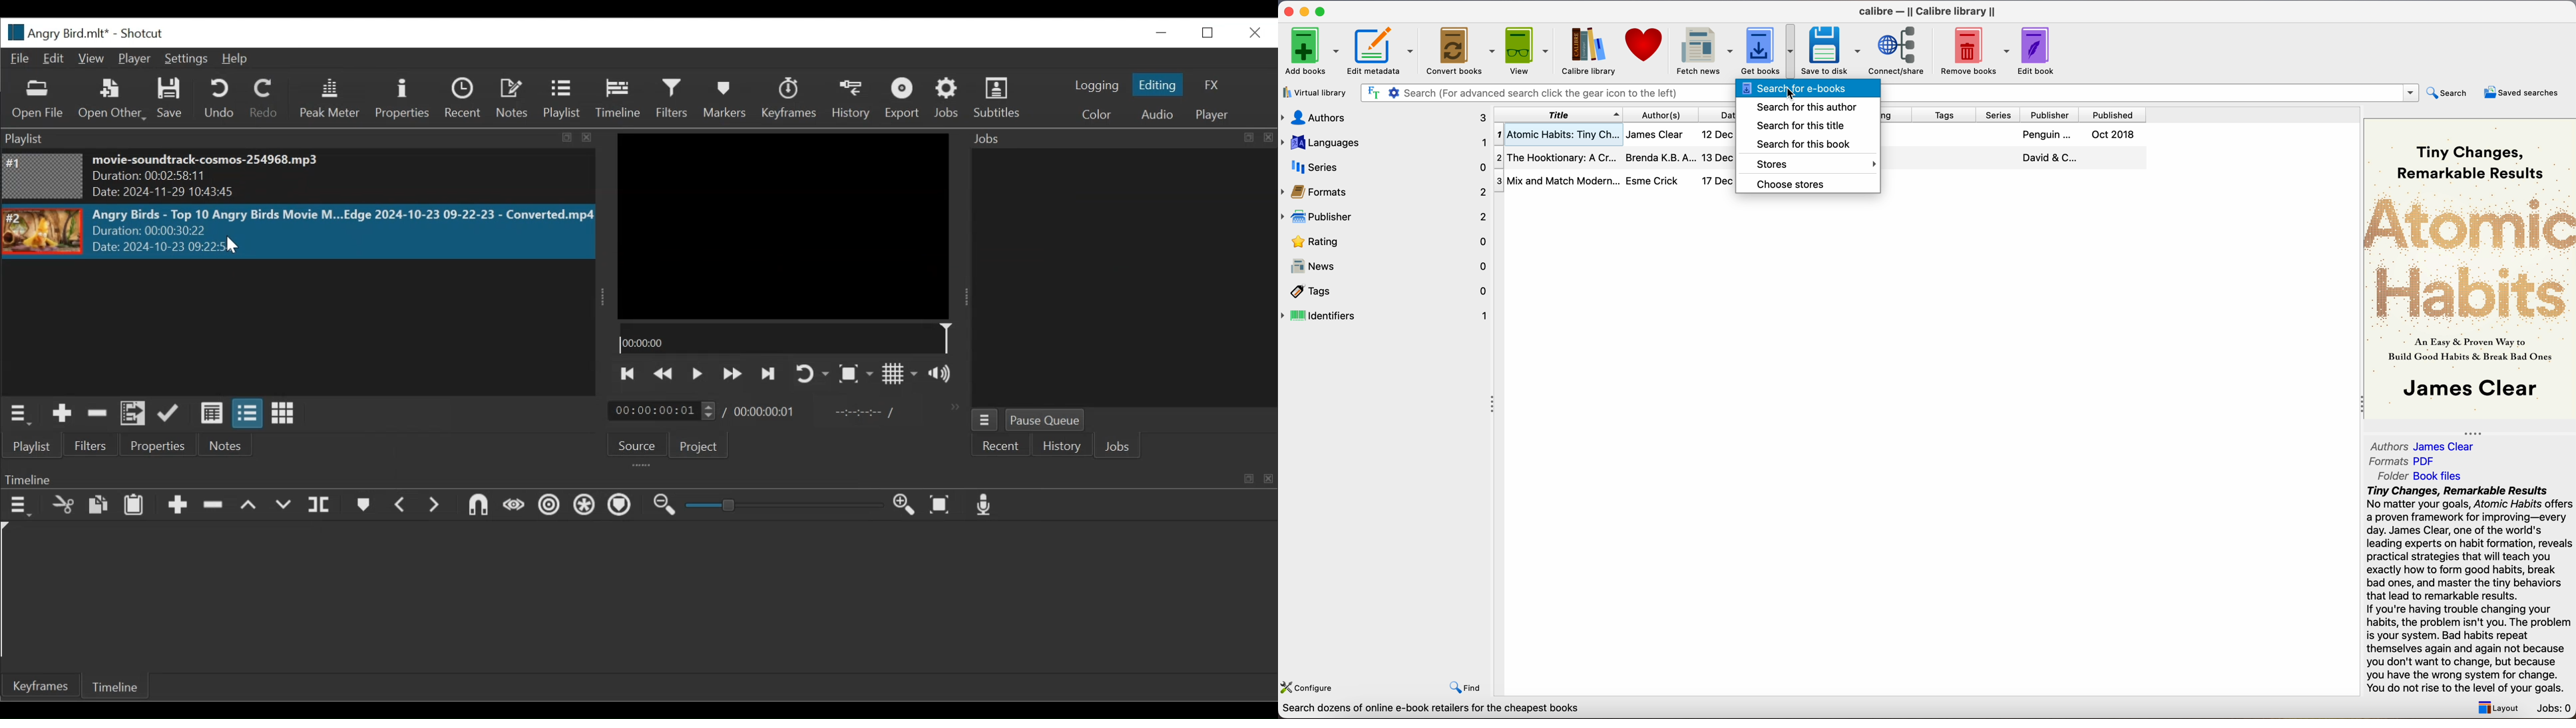 The width and height of the screenshot is (2576, 728). What do you see at coordinates (1002, 99) in the screenshot?
I see `Subtitles` at bounding box center [1002, 99].